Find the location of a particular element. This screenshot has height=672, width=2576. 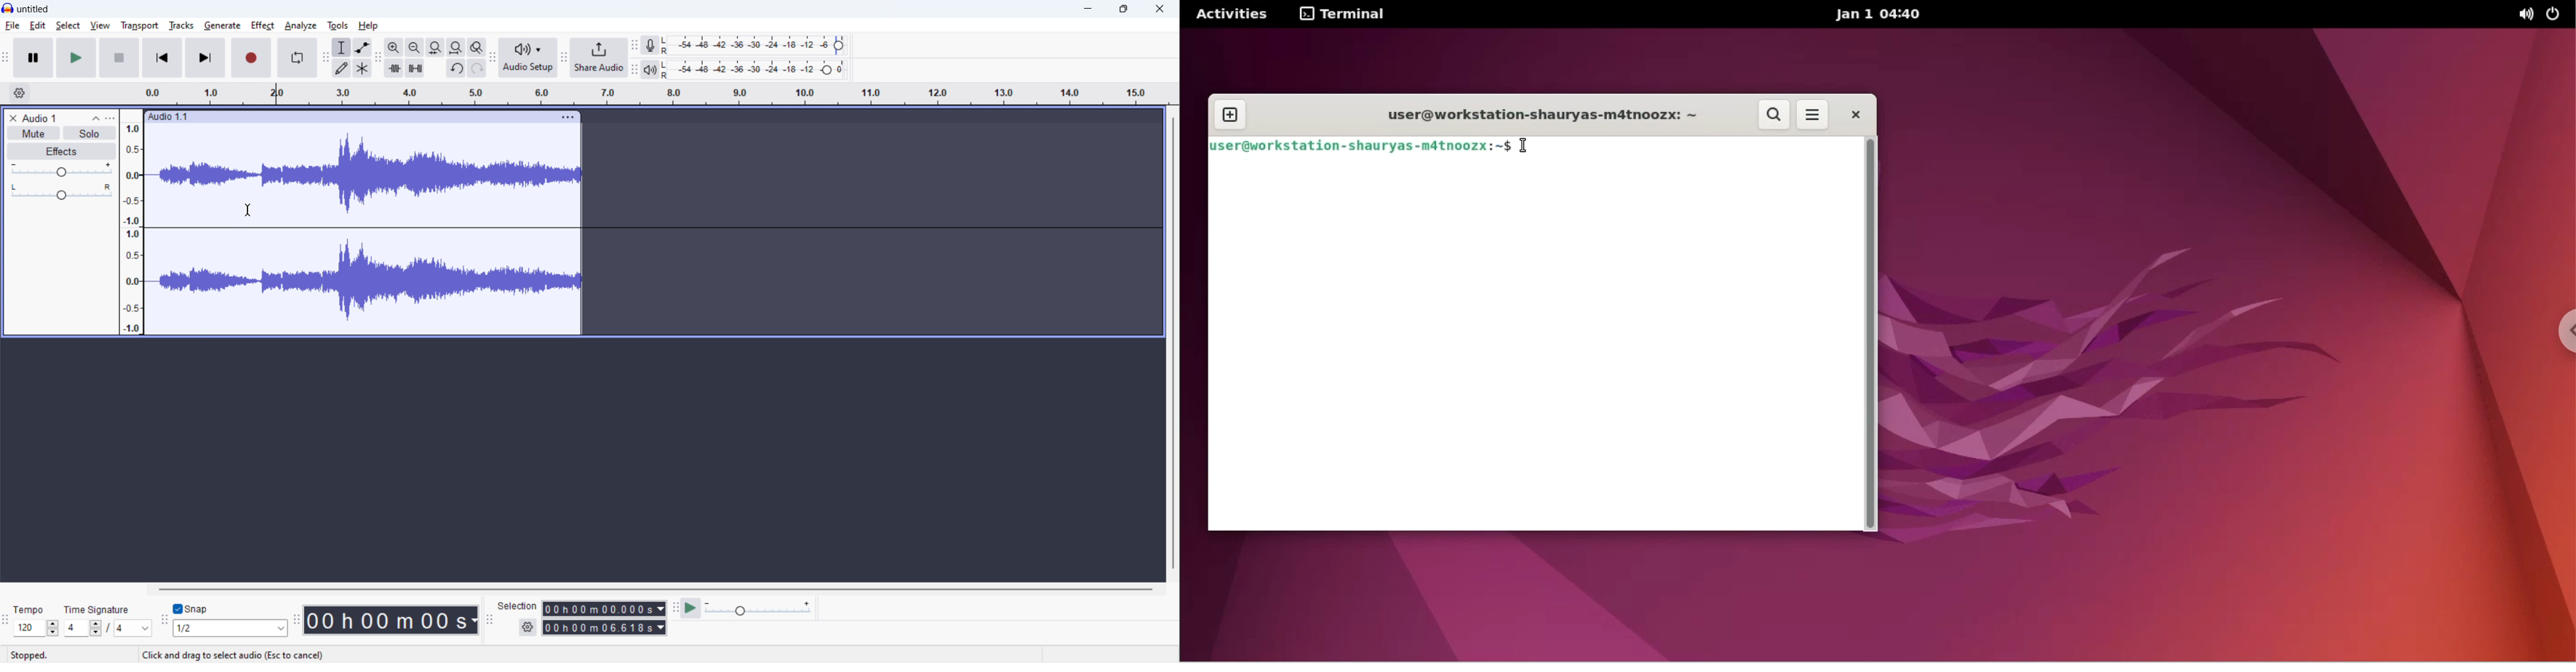

skip to end is located at coordinates (205, 58).